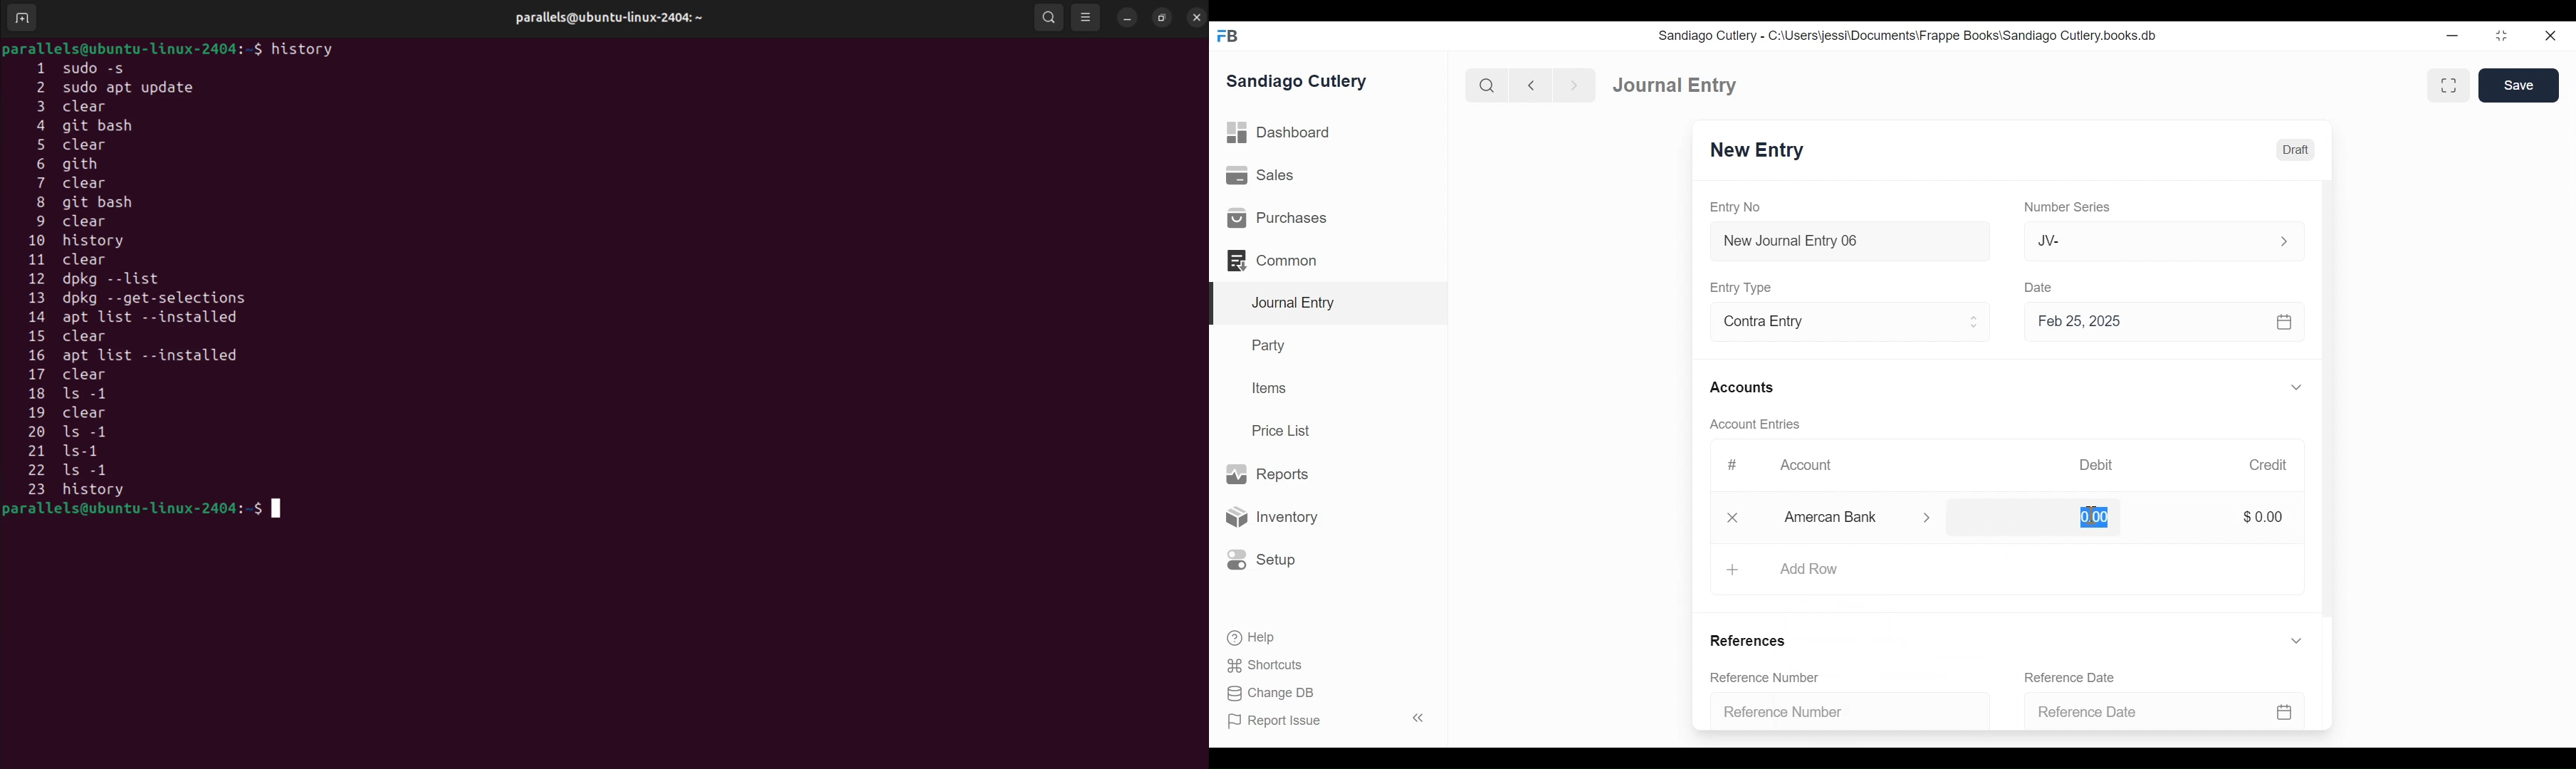 This screenshot has width=2576, height=784. Describe the element at coordinates (2158, 321) in the screenshot. I see `Feb 25, 2025` at that location.